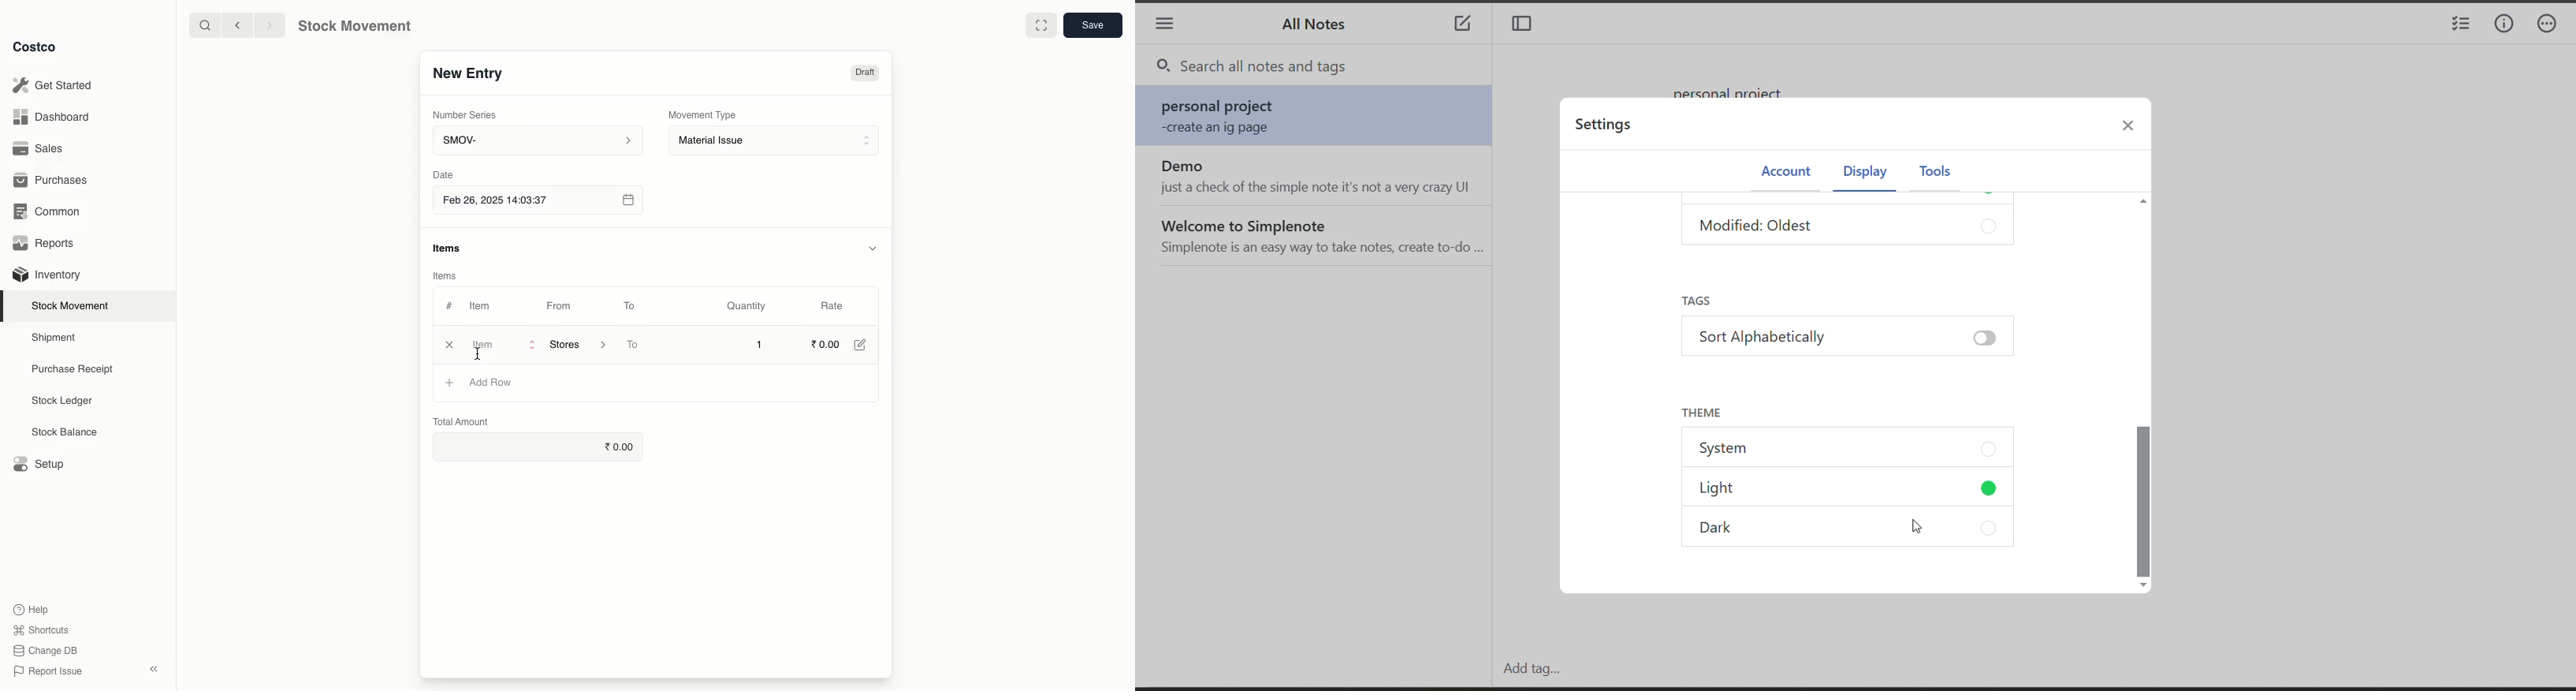 Image resolution: width=2576 pixels, height=700 pixels. What do you see at coordinates (864, 346) in the screenshot?
I see `Edit` at bounding box center [864, 346].